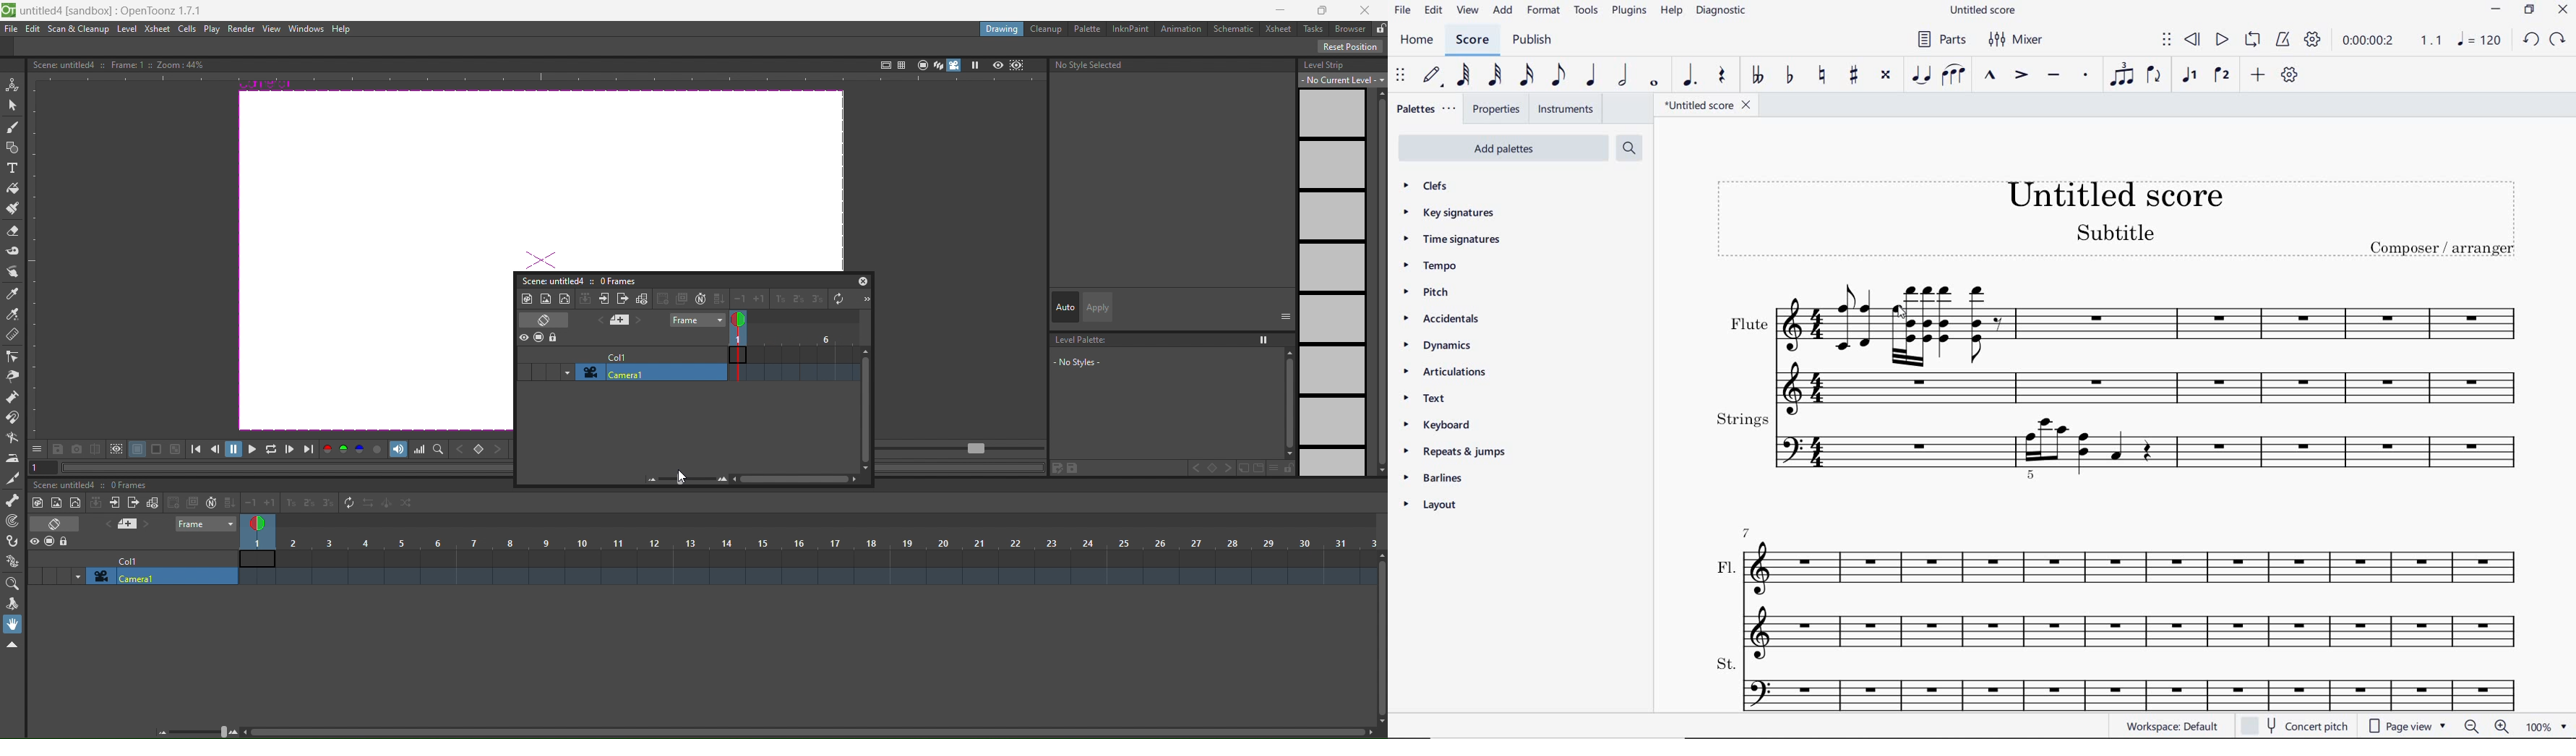 This screenshot has width=2576, height=756. What do you see at coordinates (96, 503) in the screenshot?
I see `collapse` at bounding box center [96, 503].